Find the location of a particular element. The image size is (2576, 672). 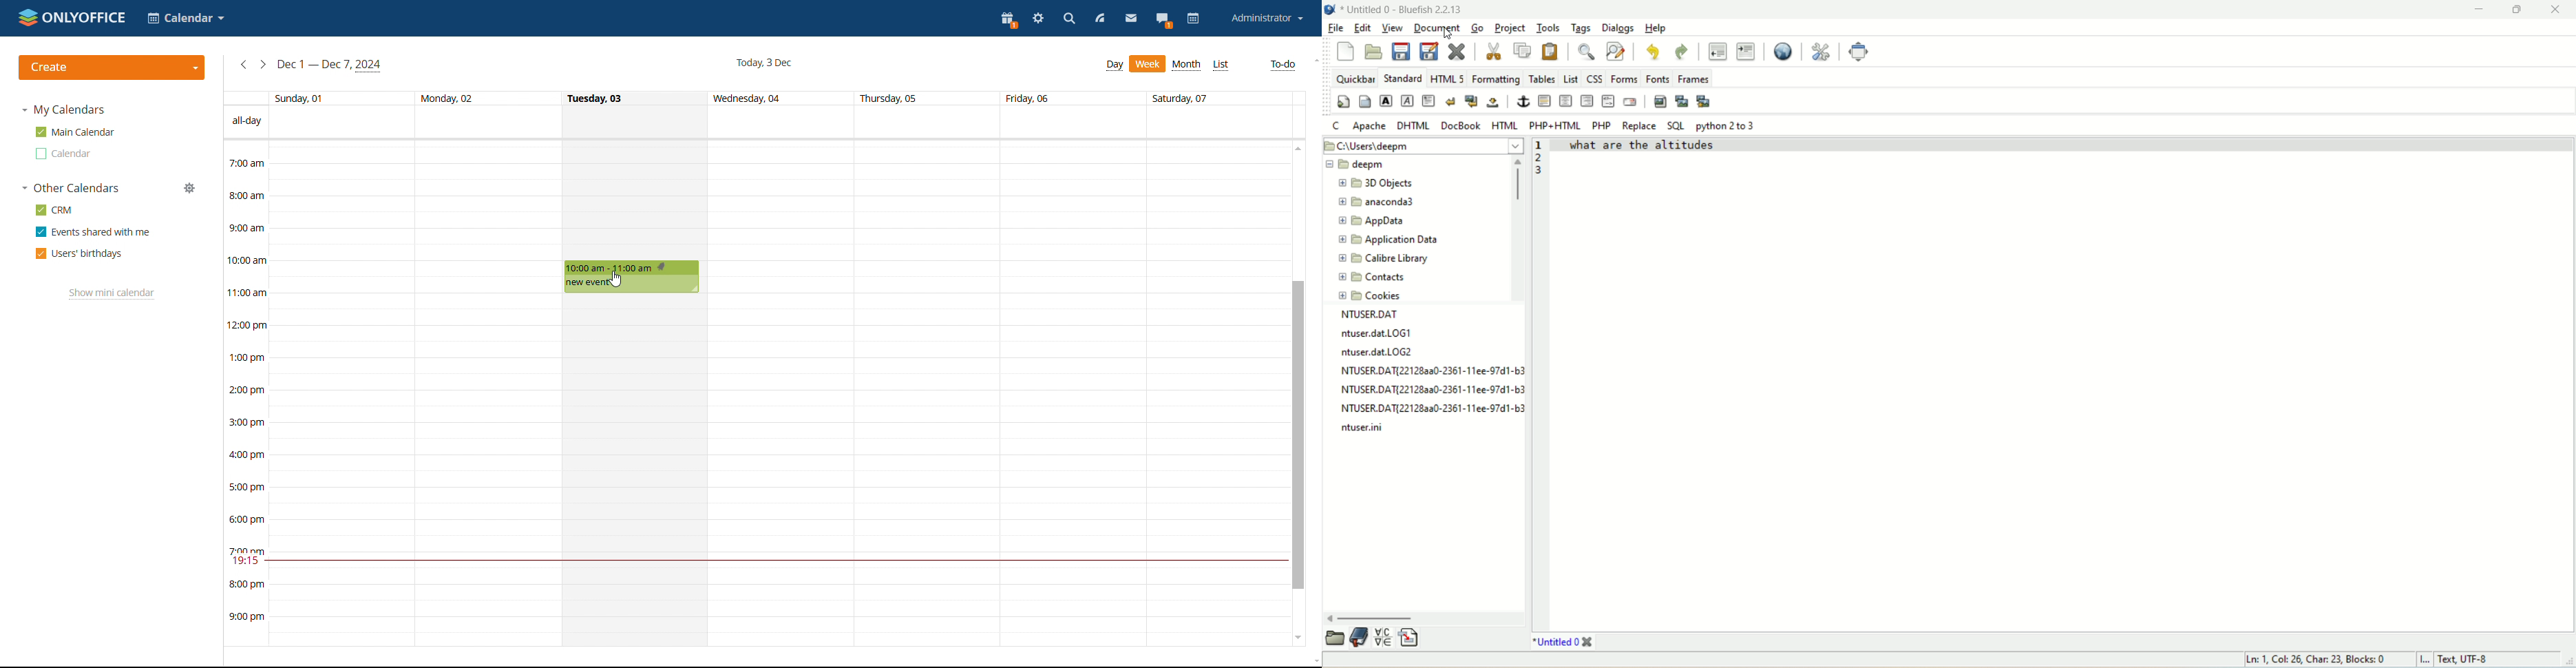

5:00 pm is located at coordinates (246, 486).